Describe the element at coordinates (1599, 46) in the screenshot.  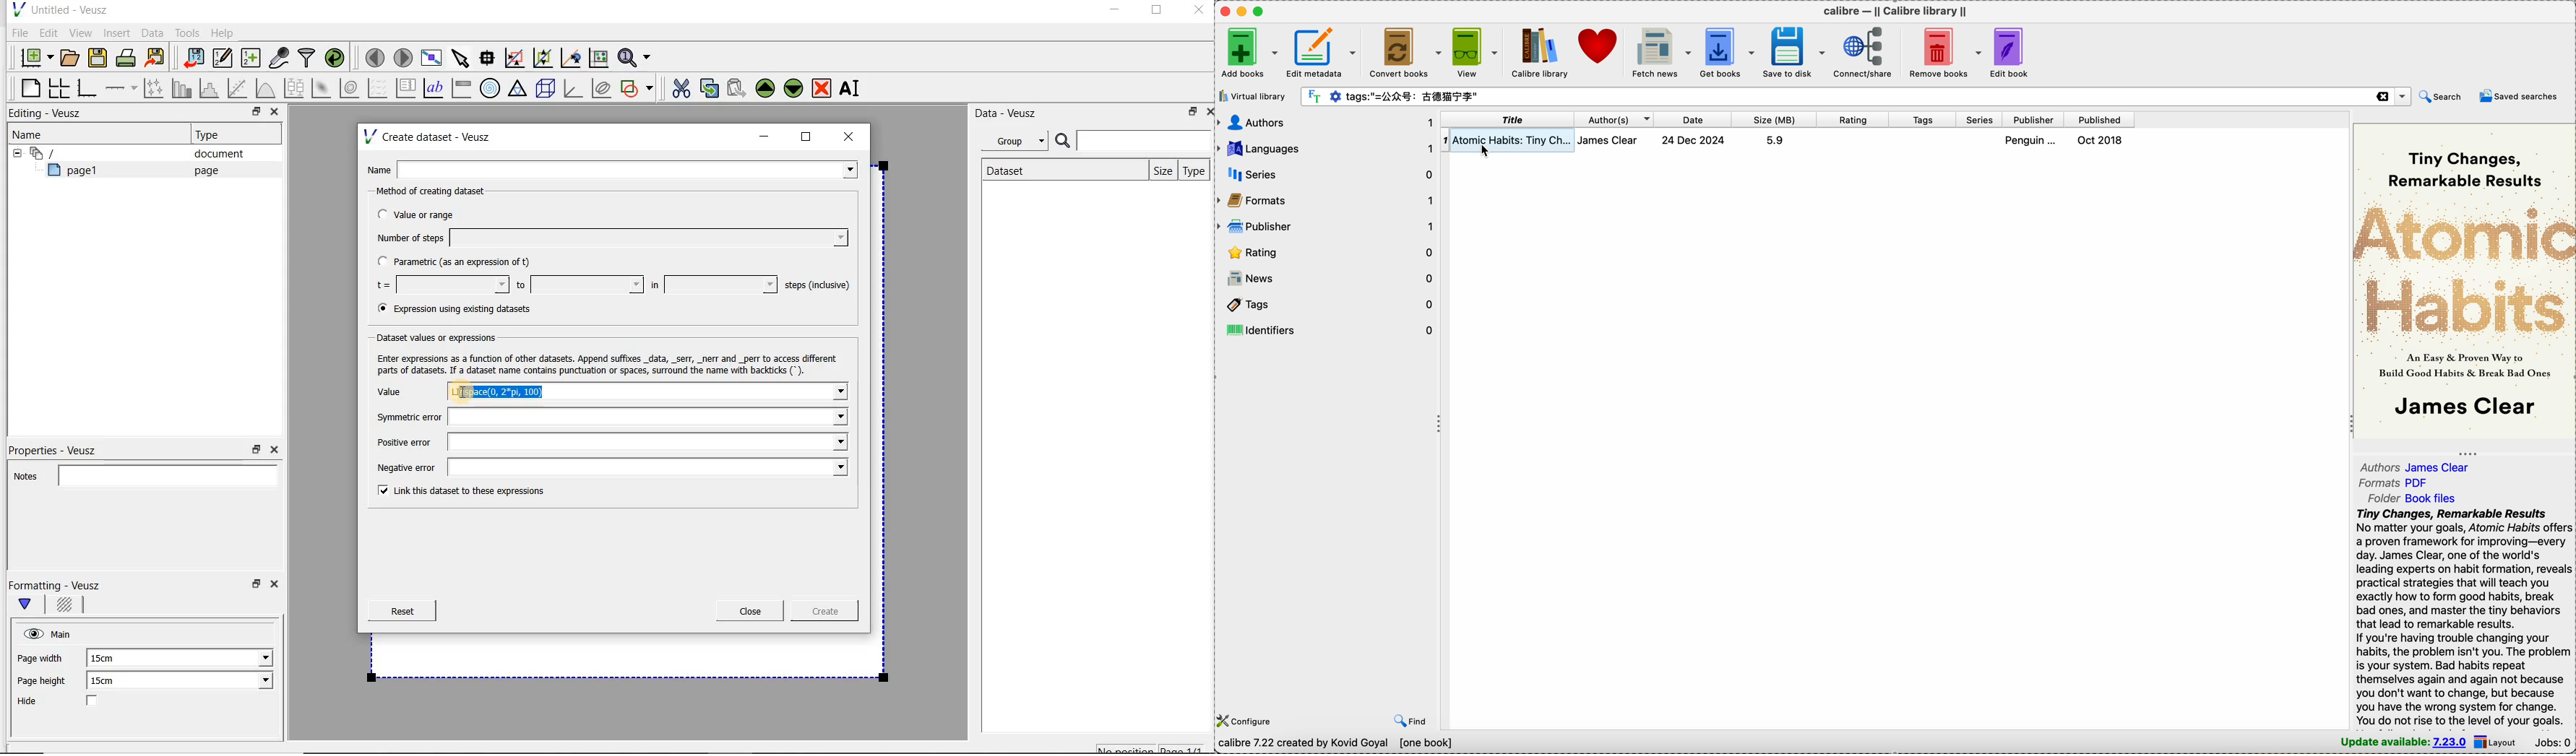
I see `donate` at that location.